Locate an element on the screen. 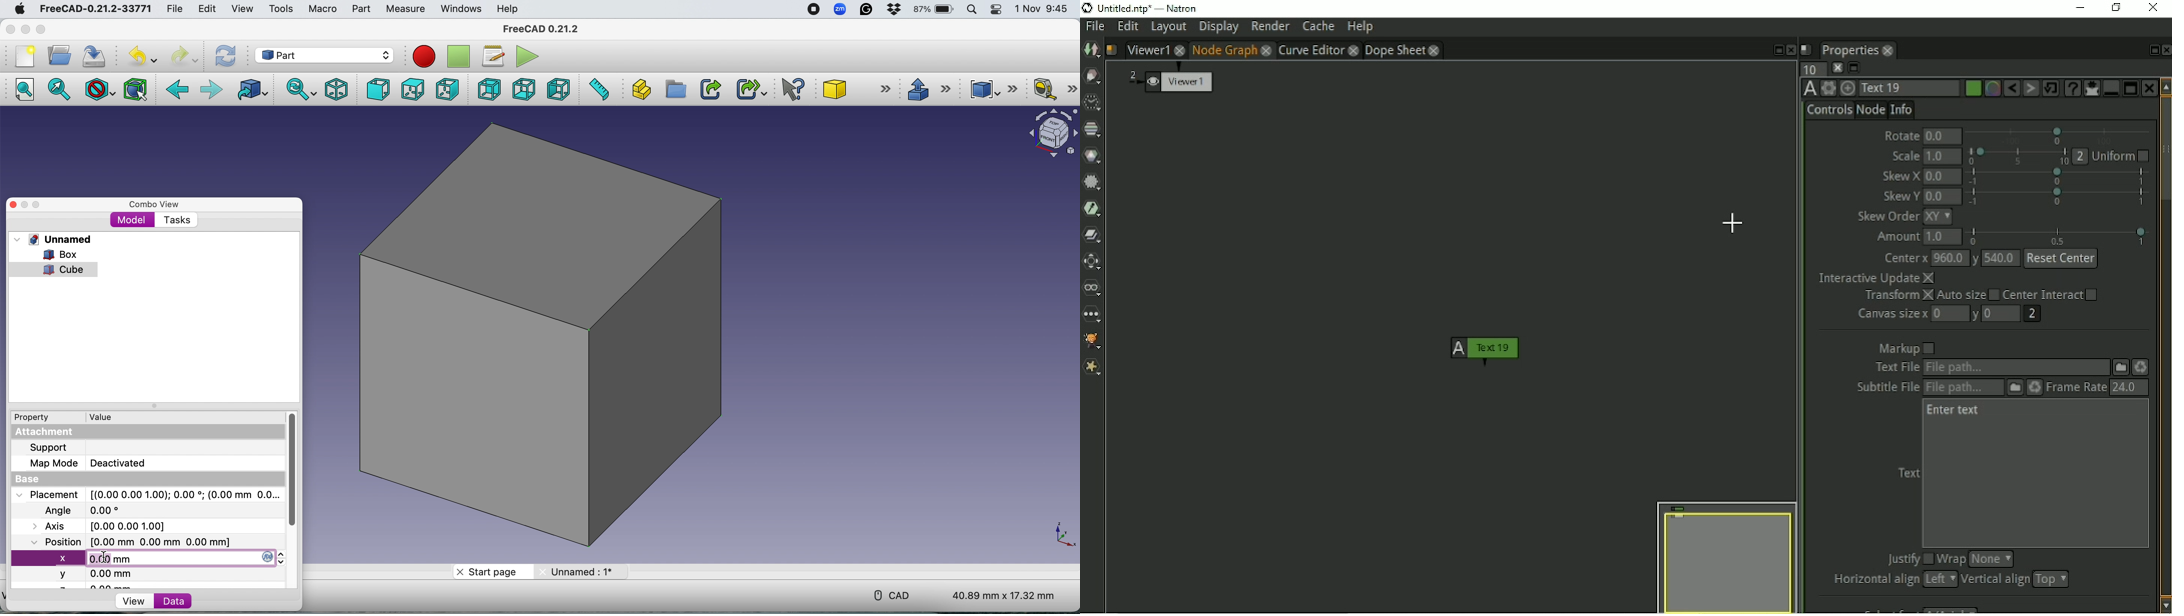  Fit all is located at coordinates (29, 90).